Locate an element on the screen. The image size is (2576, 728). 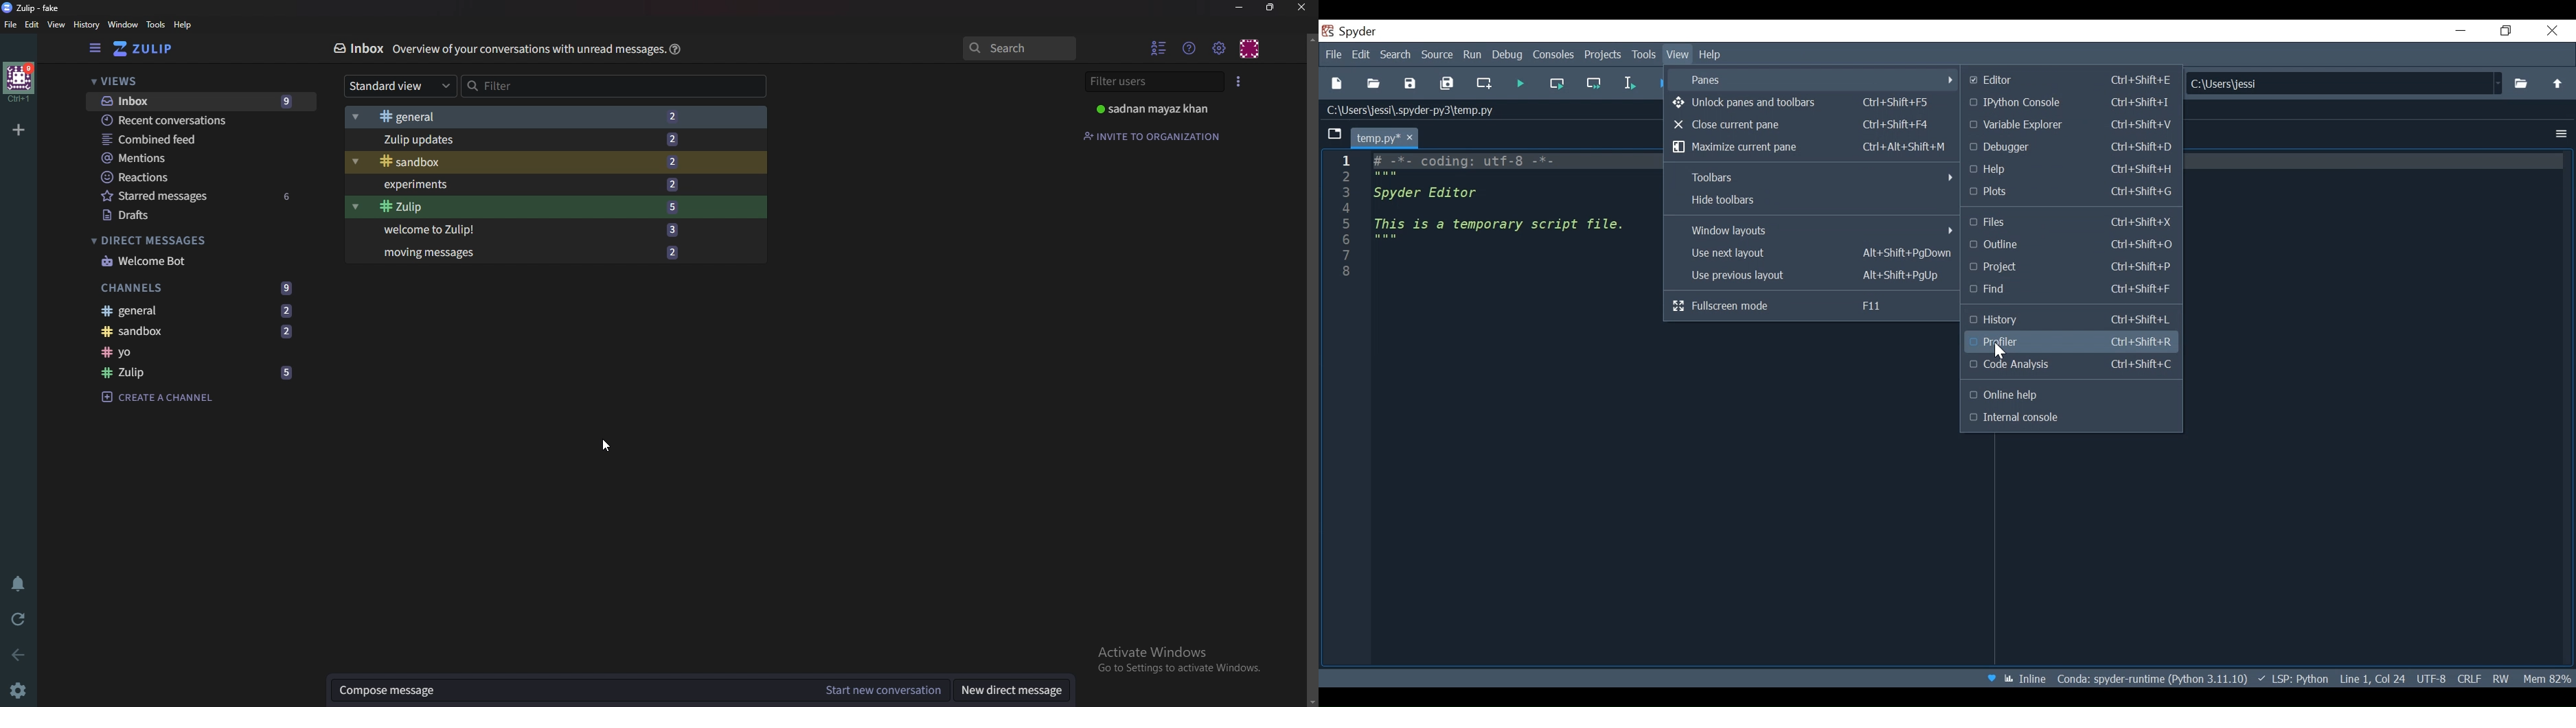
Drafts is located at coordinates (197, 216).